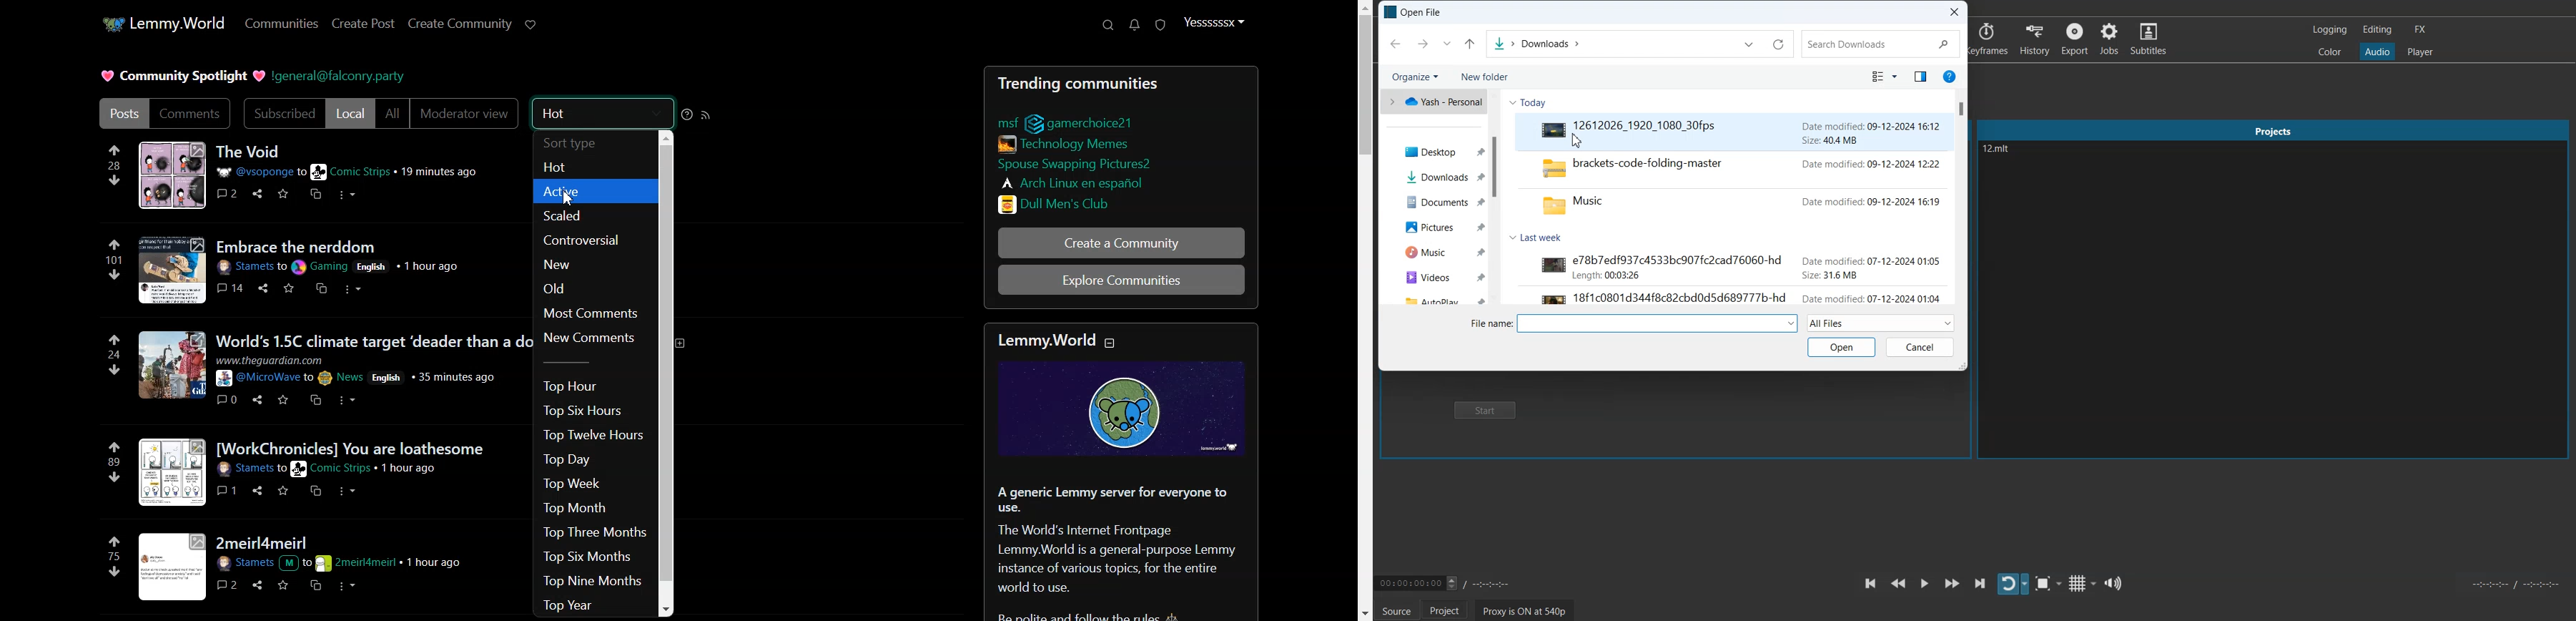 The width and height of the screenshot is (2576, 644). Describe the element at coordinates (342, 171) in the screenshot. I see `post details` at that location.